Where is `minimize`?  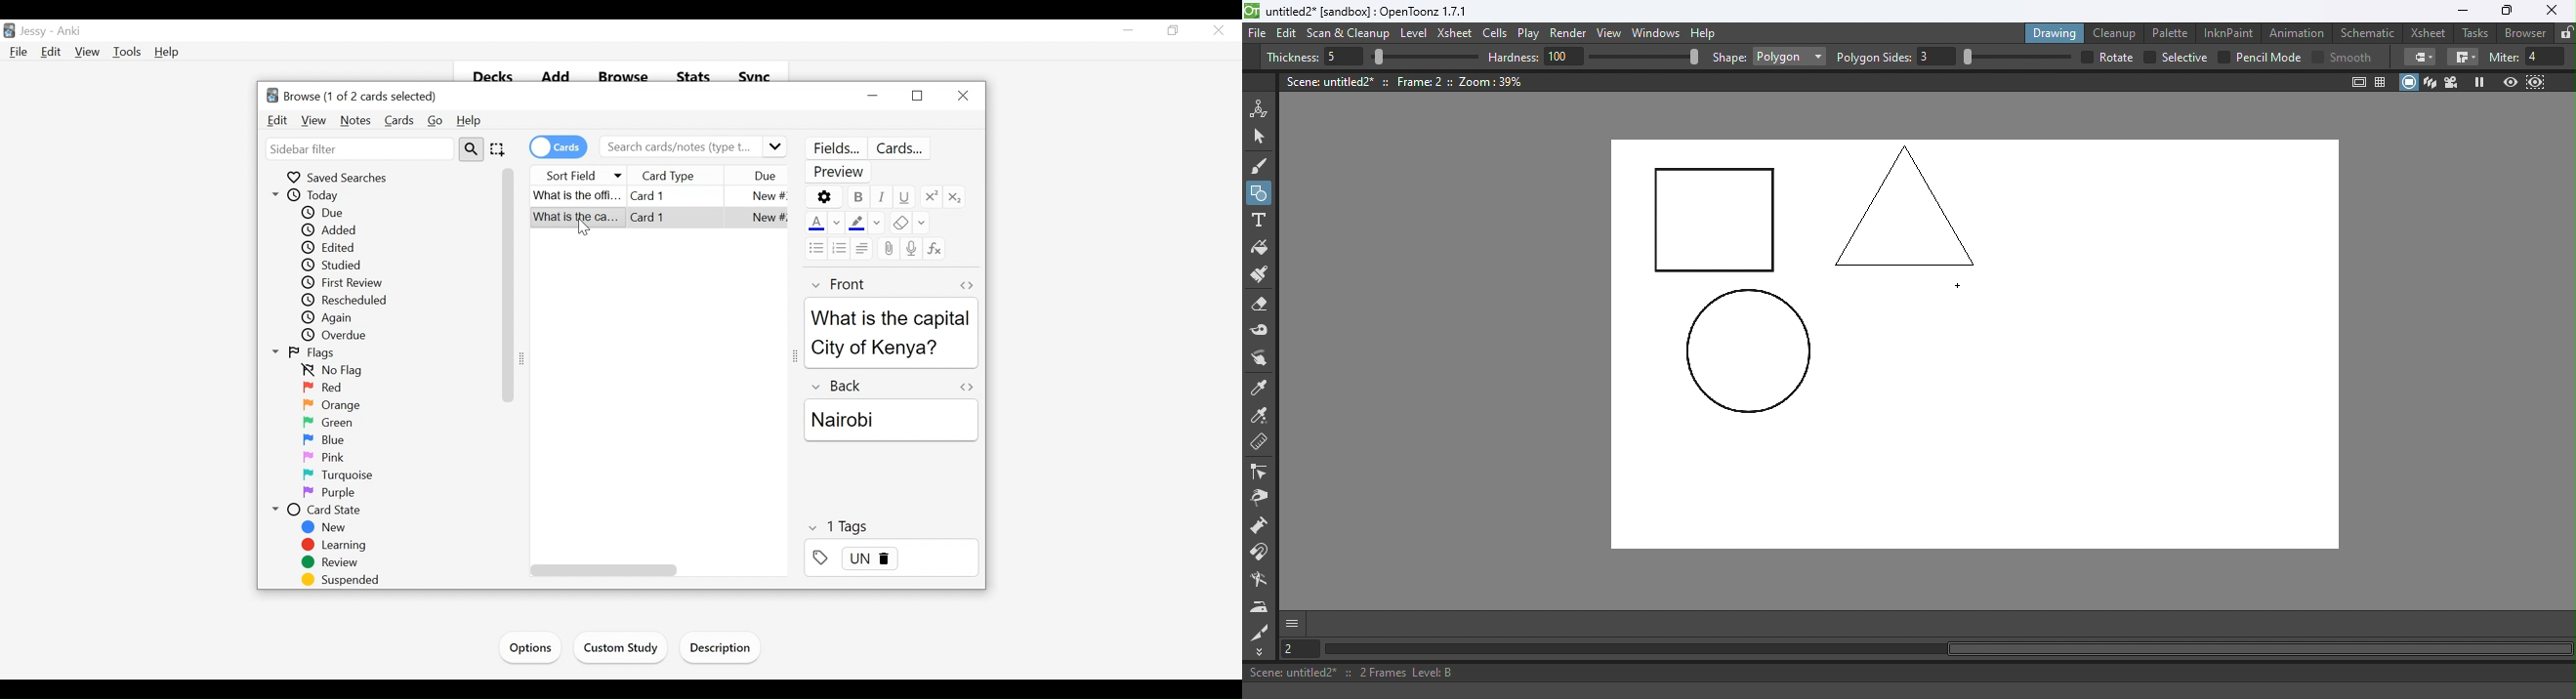 minimize is located at coordinates (1131, 31).